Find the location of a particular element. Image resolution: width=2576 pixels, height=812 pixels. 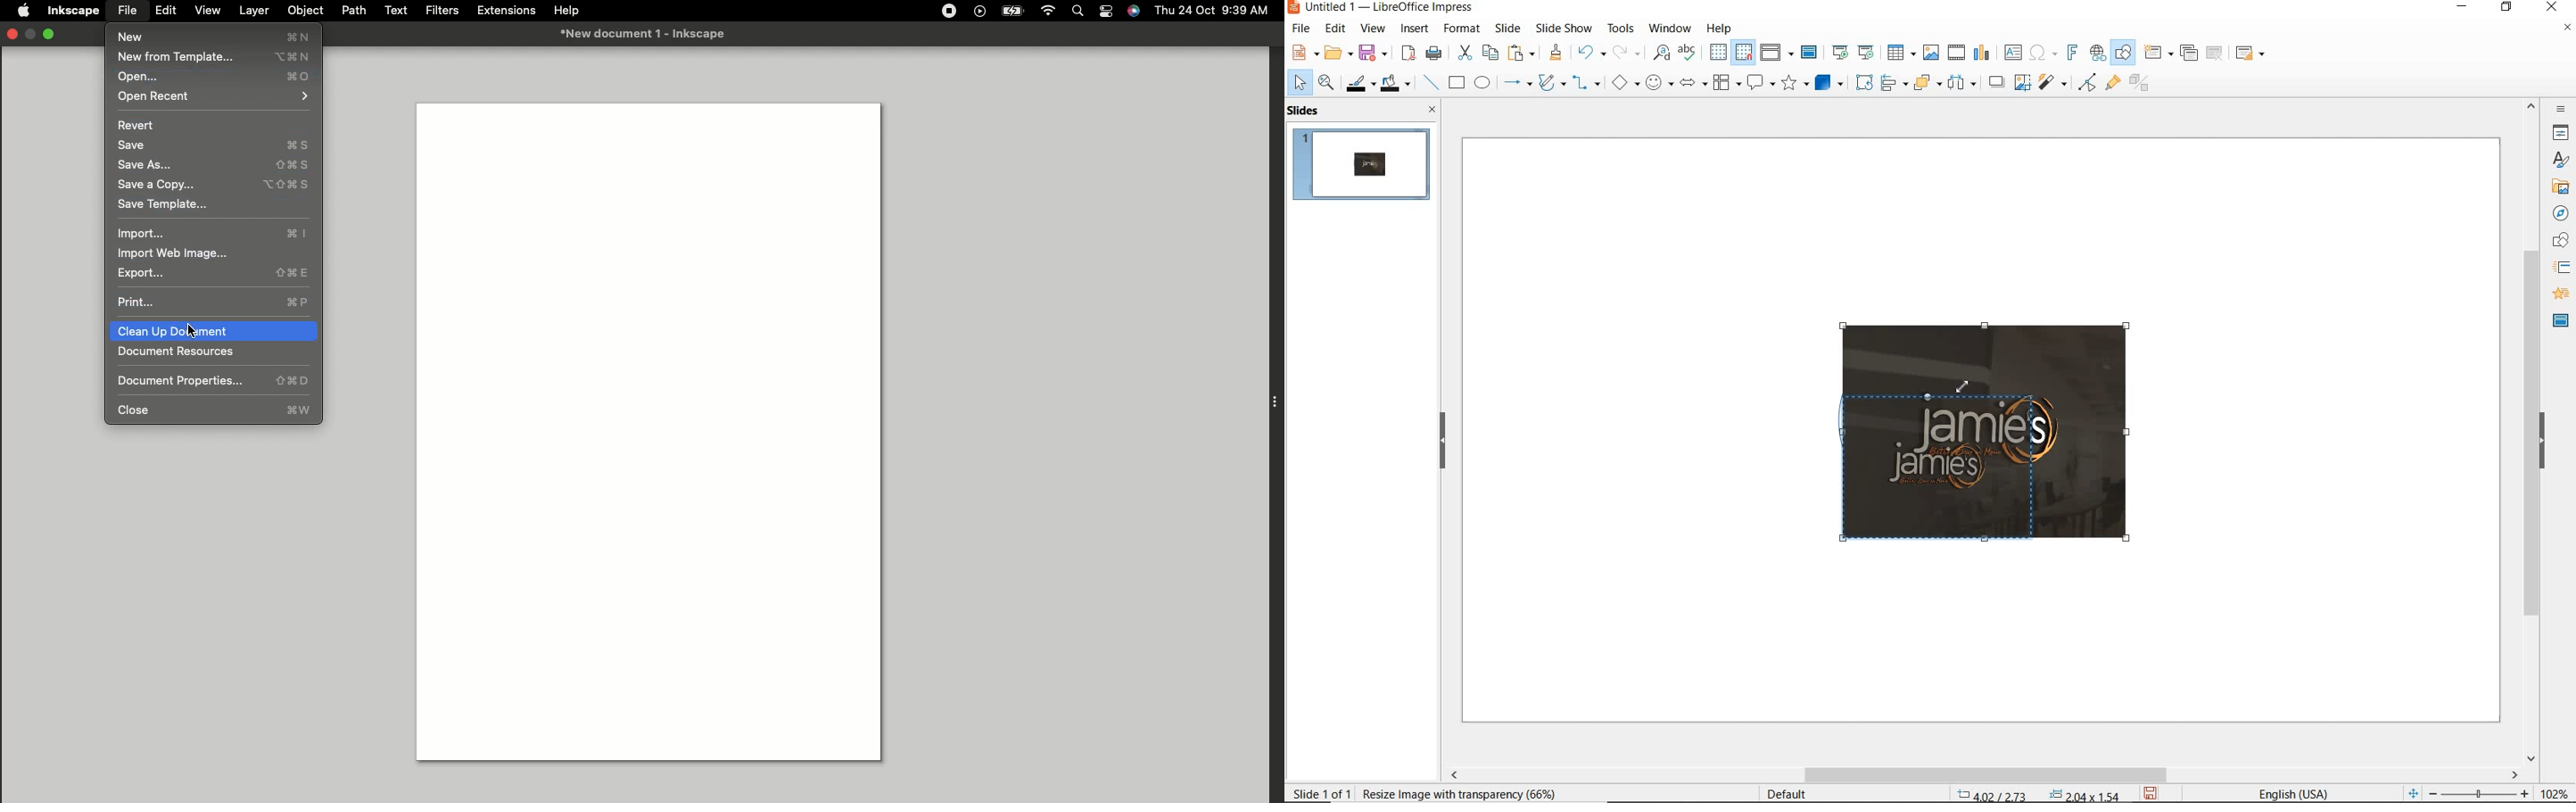

Layer is located at coordinates (256, 10).